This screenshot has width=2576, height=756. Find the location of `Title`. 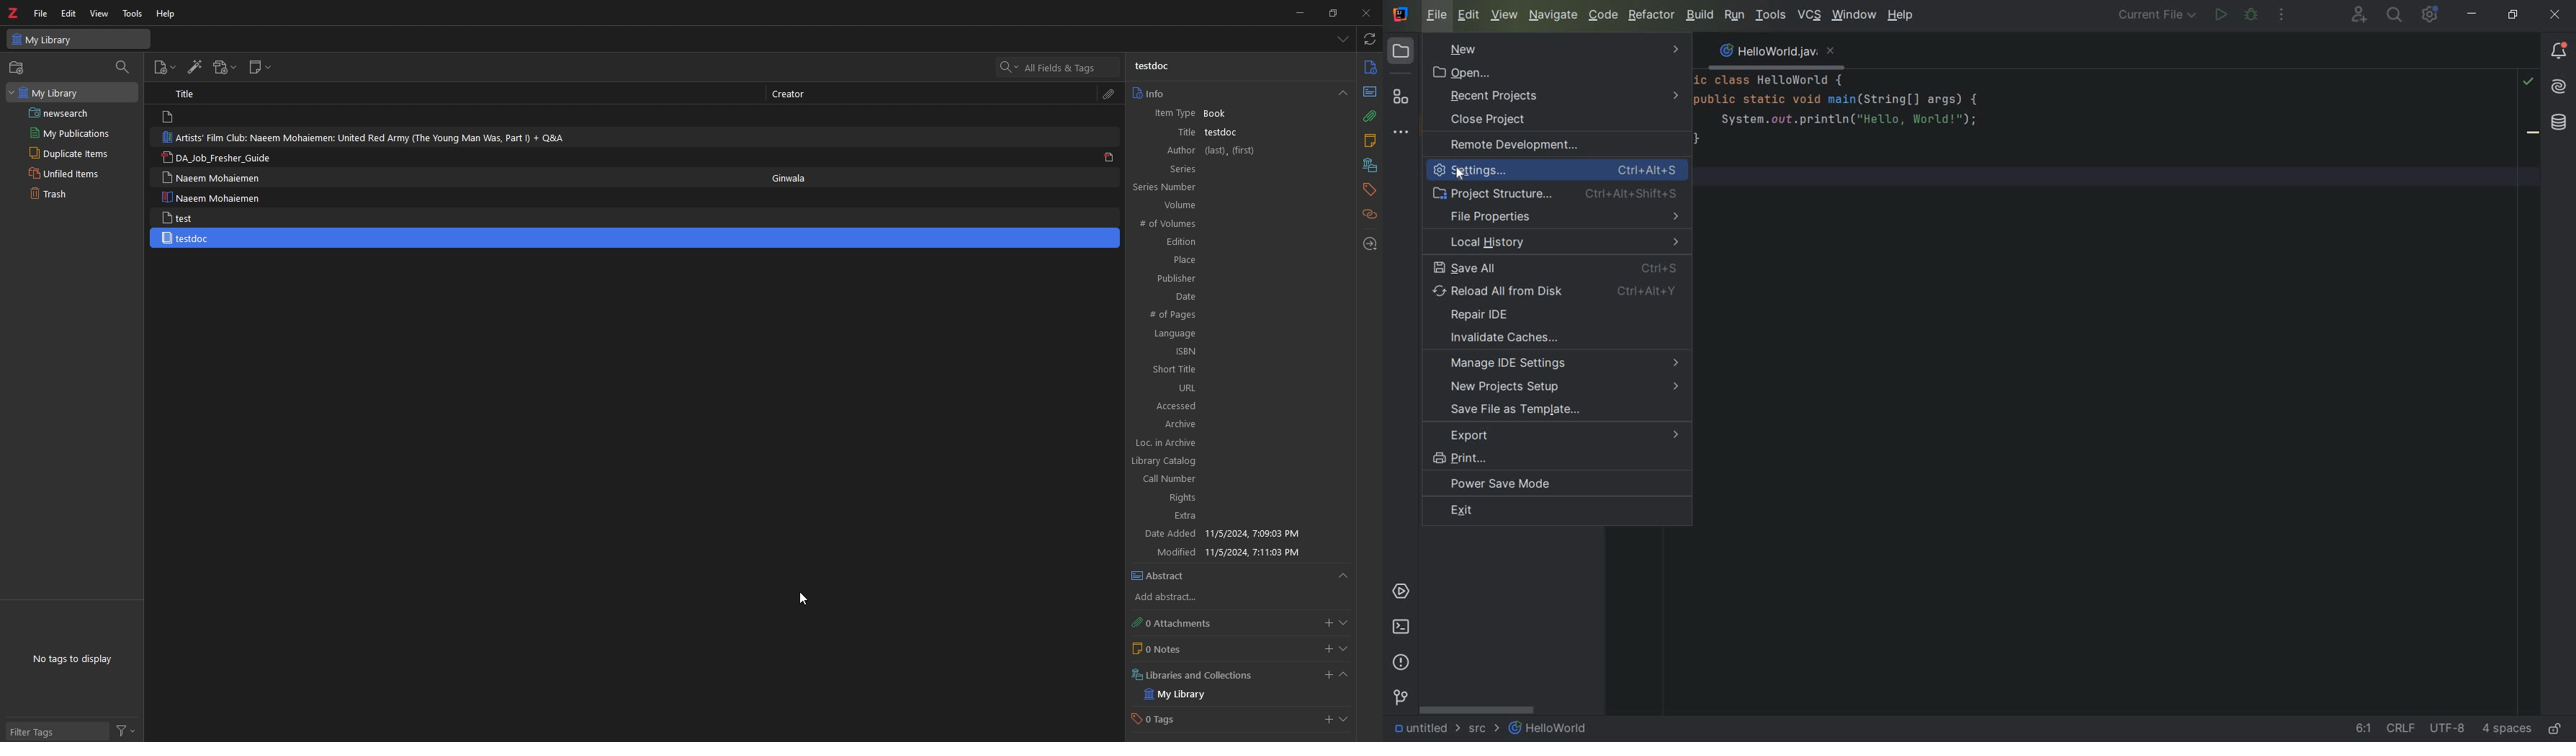

Title is located at coordinates (189, 93).